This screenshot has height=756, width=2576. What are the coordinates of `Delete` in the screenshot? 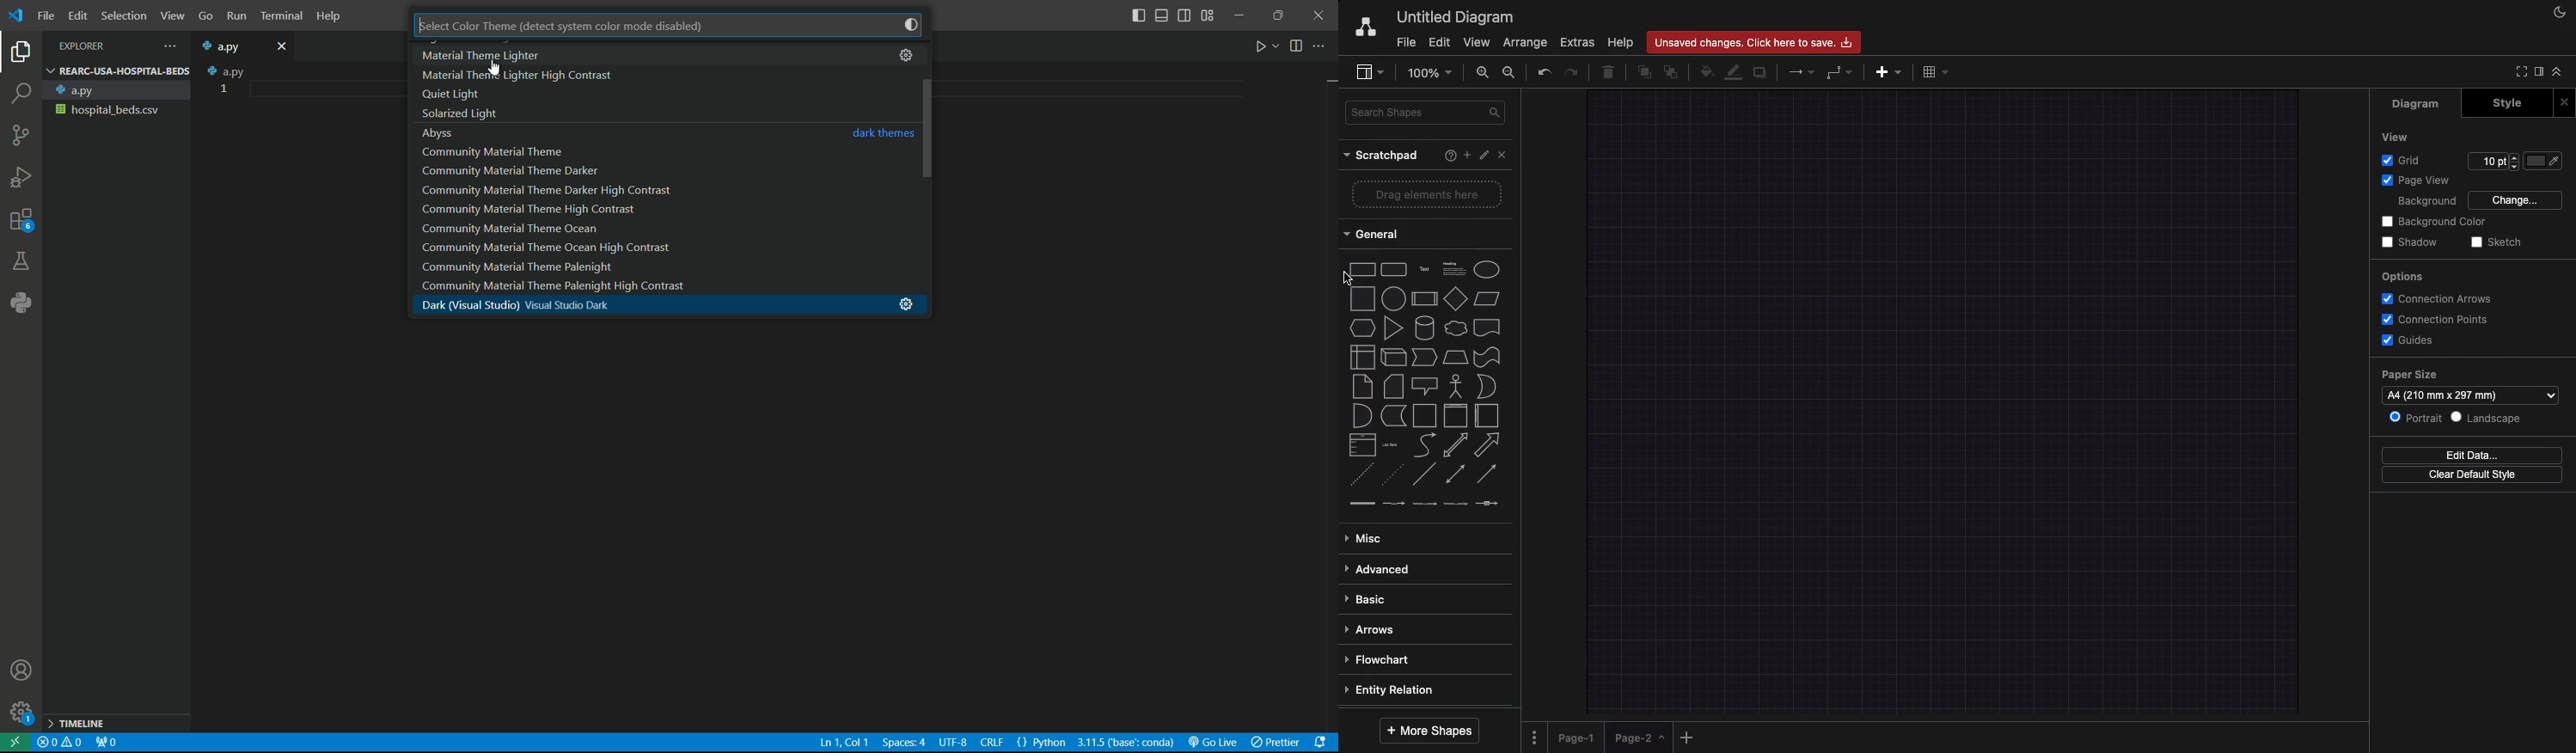 It's located at (1610, 70).